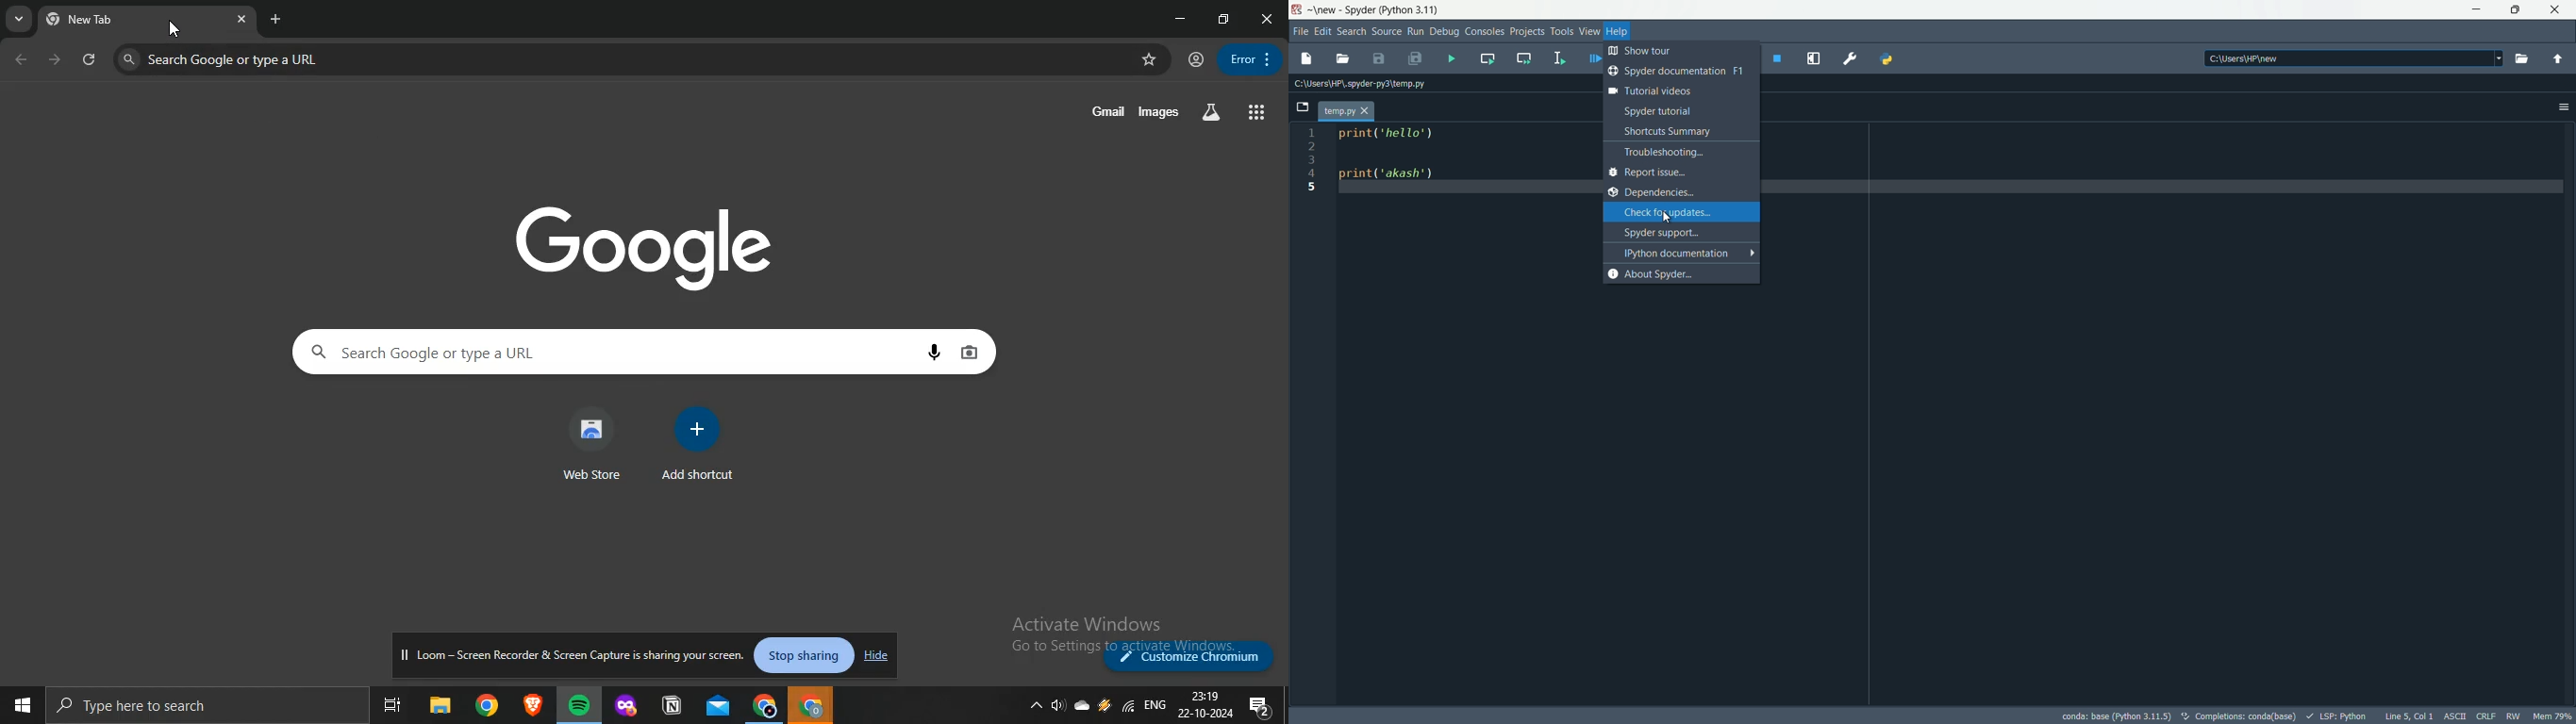 Image resolution: width=2576 pixels, height=728 pixels. What do you see at coordinates (2487, 716) in the screenshot?
I see `crlf` at bounding box center [2487, 716].